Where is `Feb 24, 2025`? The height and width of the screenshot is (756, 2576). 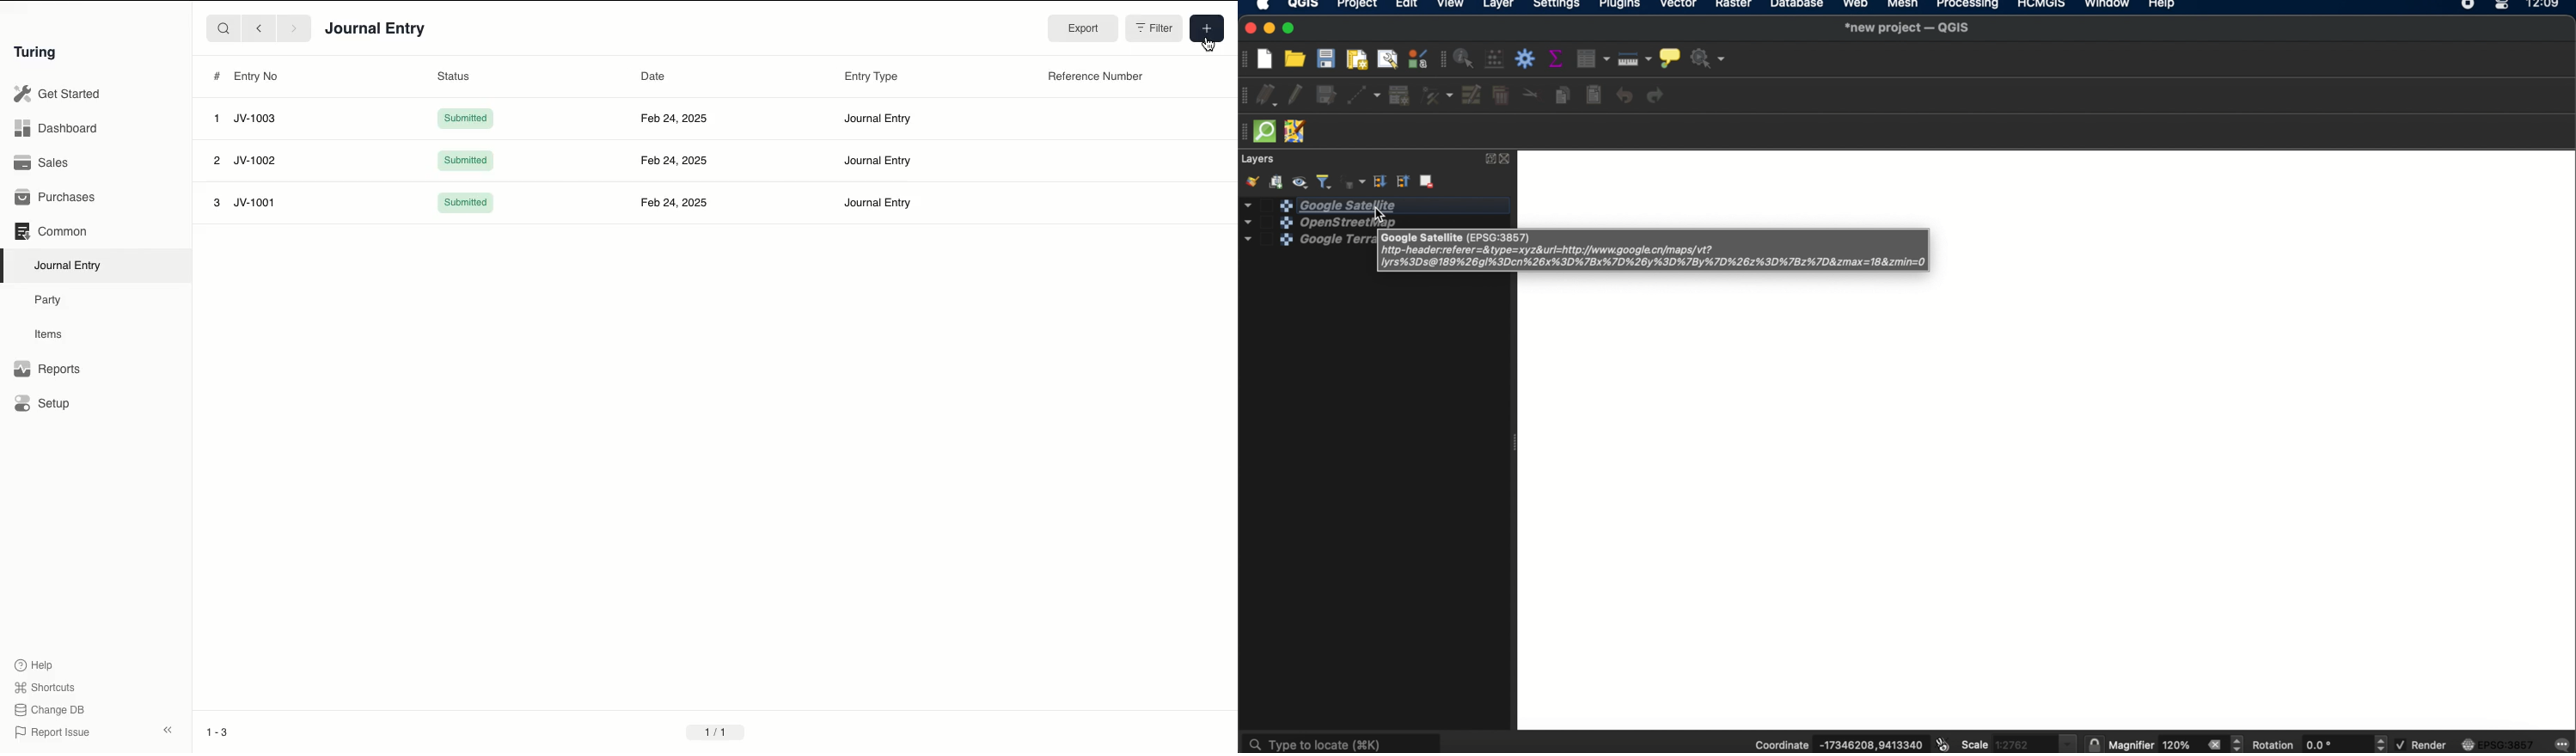
Feb 24, 2025 is located at coordinates (676, 200).